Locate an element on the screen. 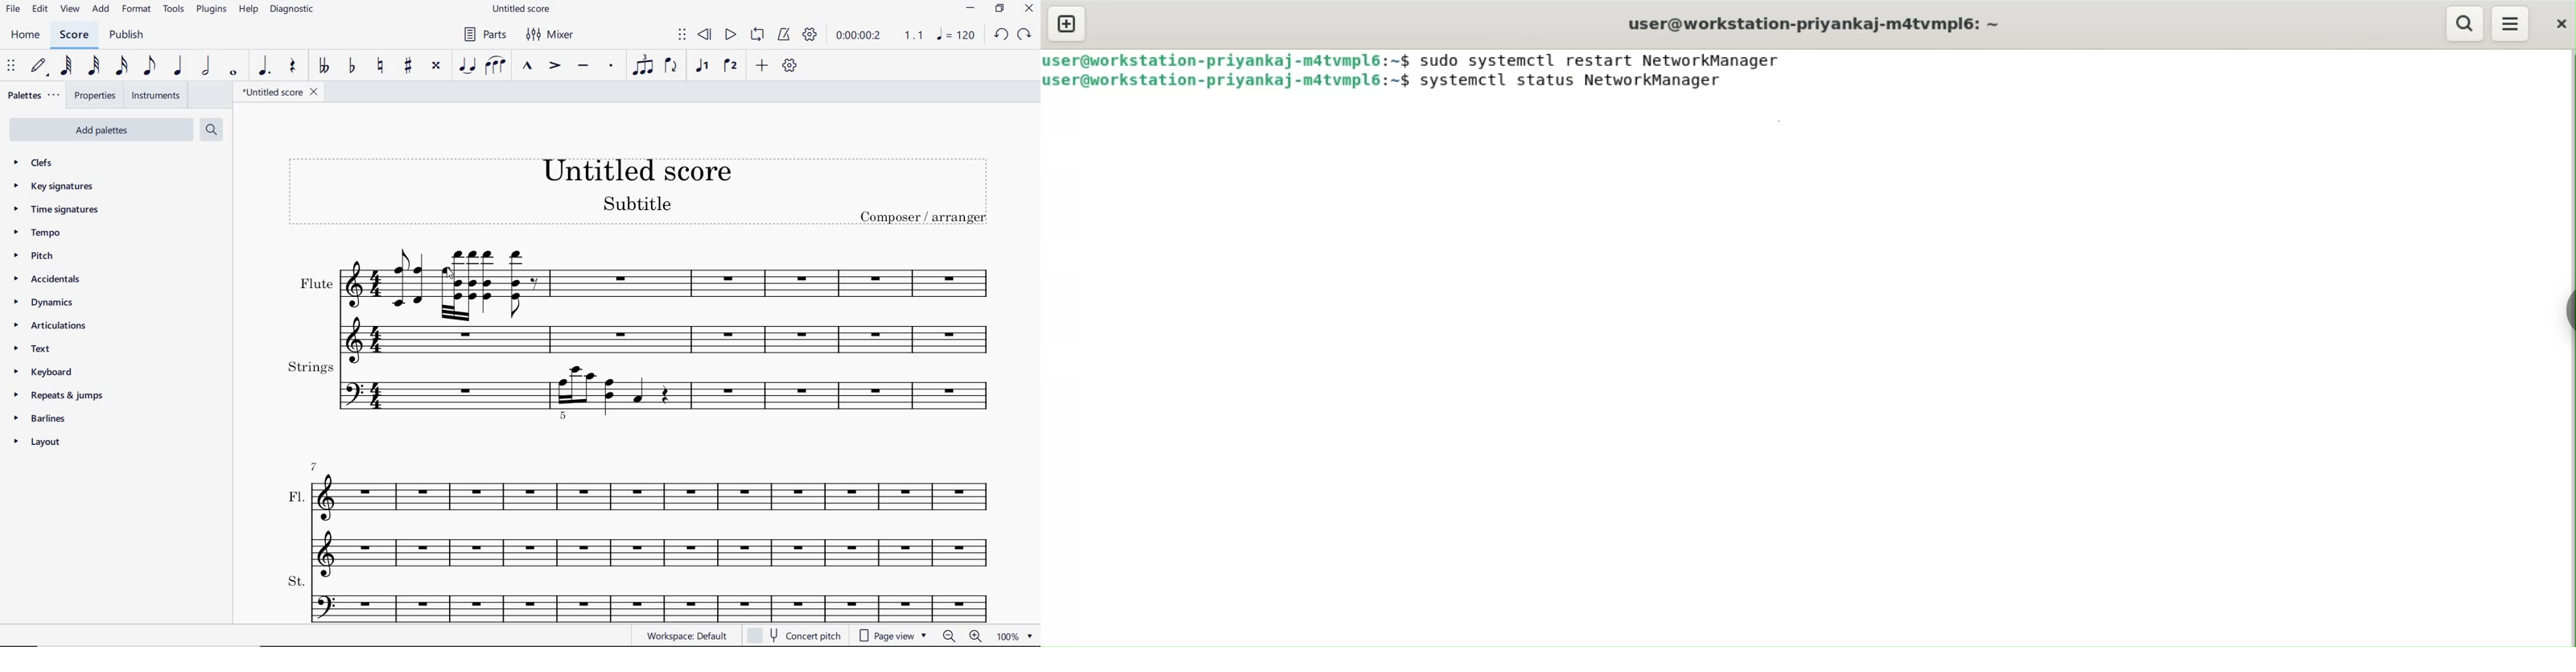 The height and width of the screenshot is (672, 2576). SLUR is located at coordinates (495, 66).